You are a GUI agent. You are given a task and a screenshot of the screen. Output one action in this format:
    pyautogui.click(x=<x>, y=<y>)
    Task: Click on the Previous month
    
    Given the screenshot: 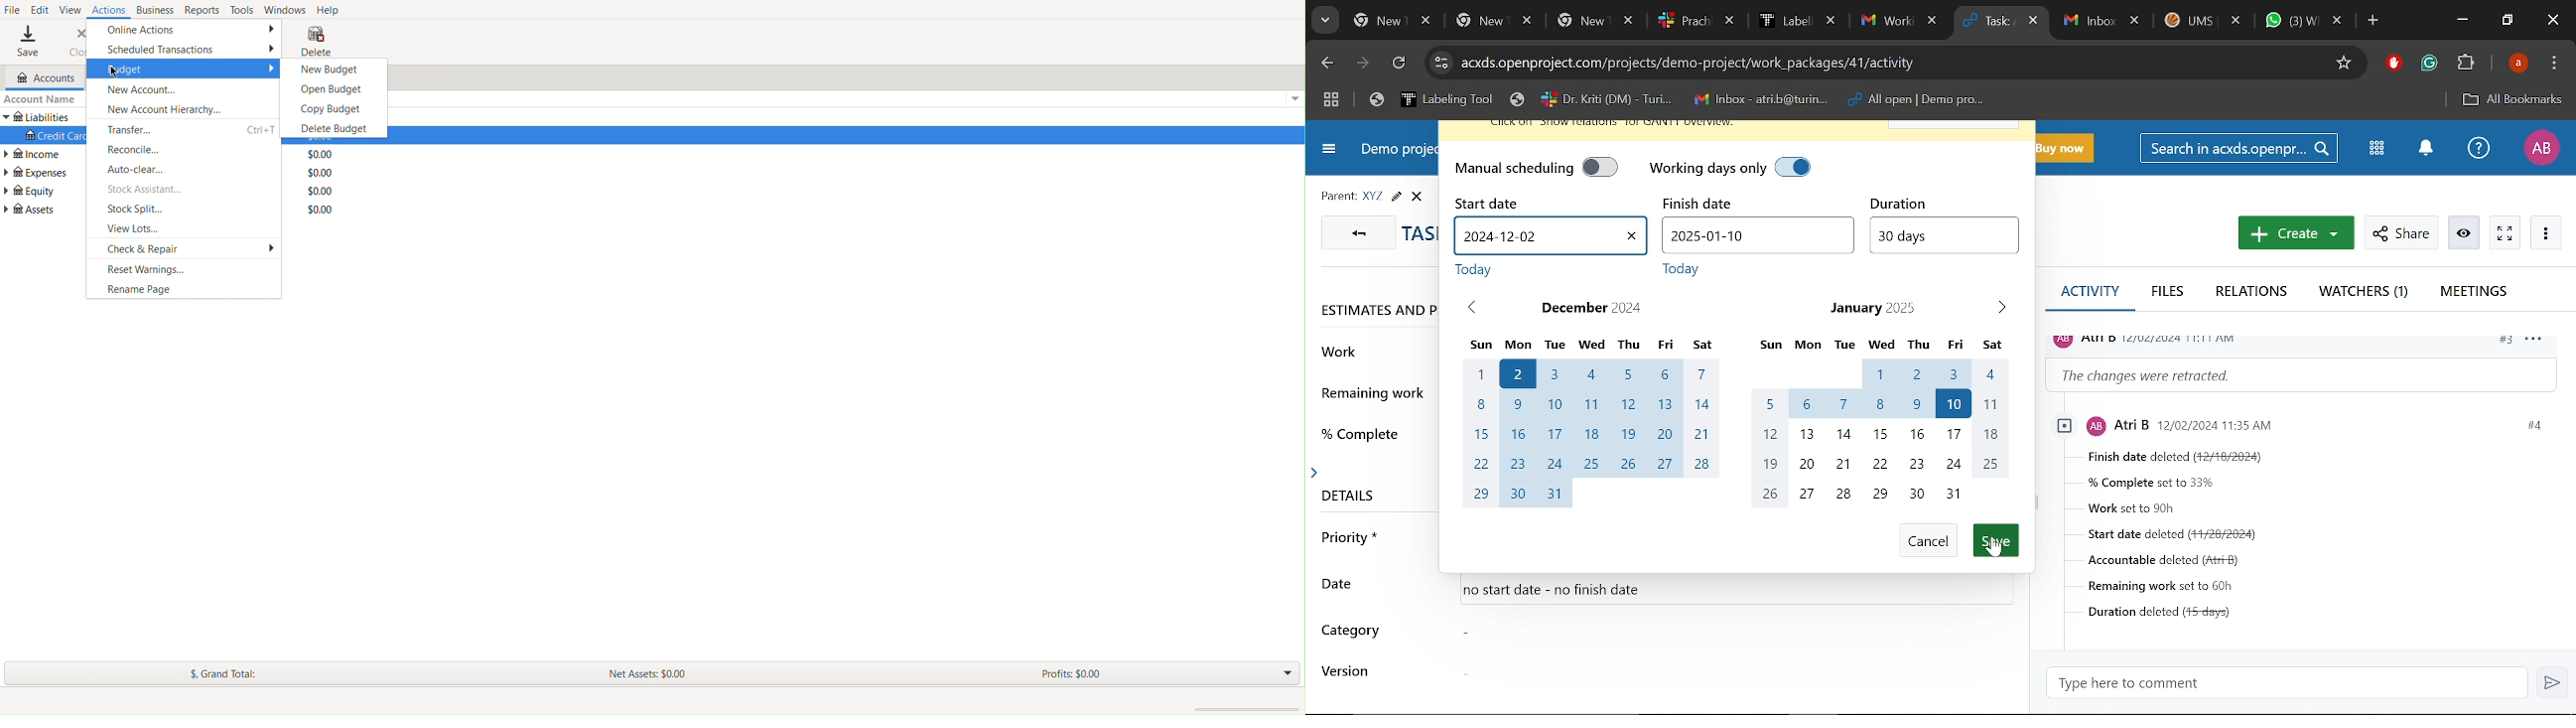 What is the action you would take?
    pyautogui.click(x=1474, y=308)
    